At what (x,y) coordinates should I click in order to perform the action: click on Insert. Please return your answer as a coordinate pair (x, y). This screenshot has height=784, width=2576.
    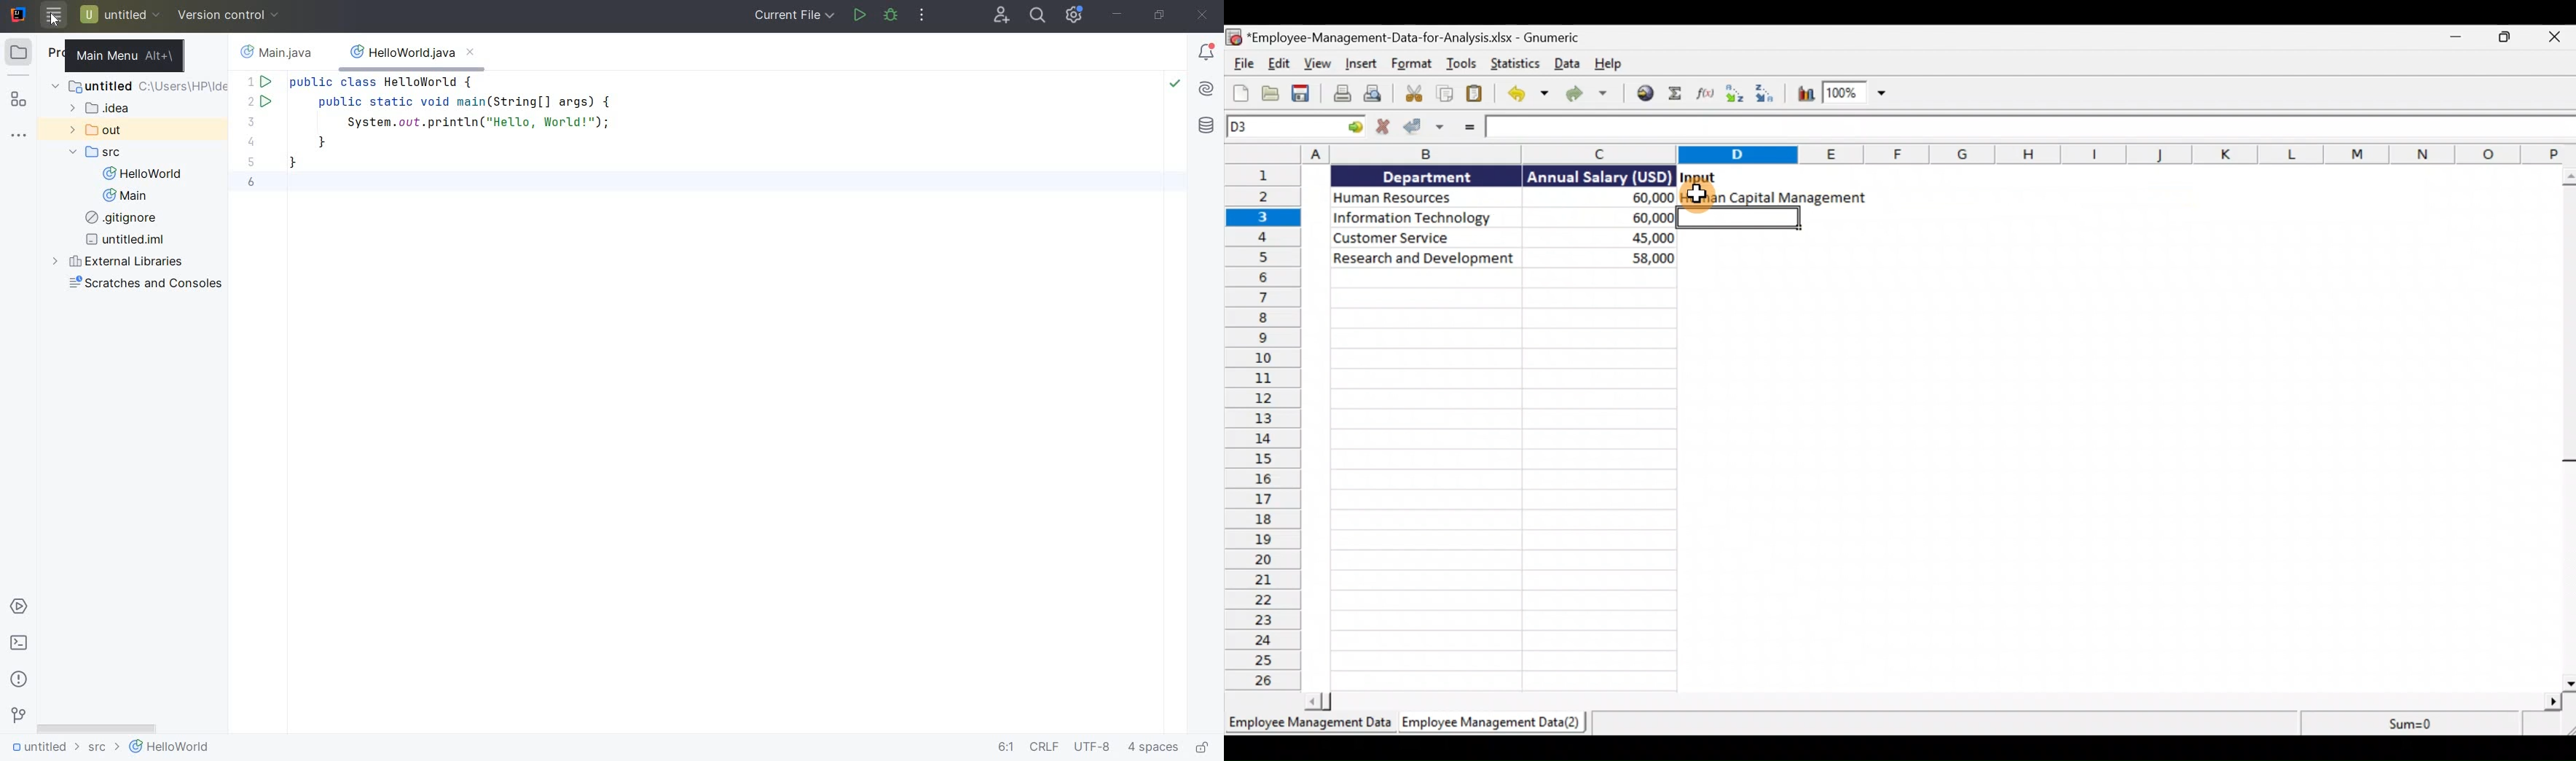
    Looking at the image, I should click on (1362, 62).